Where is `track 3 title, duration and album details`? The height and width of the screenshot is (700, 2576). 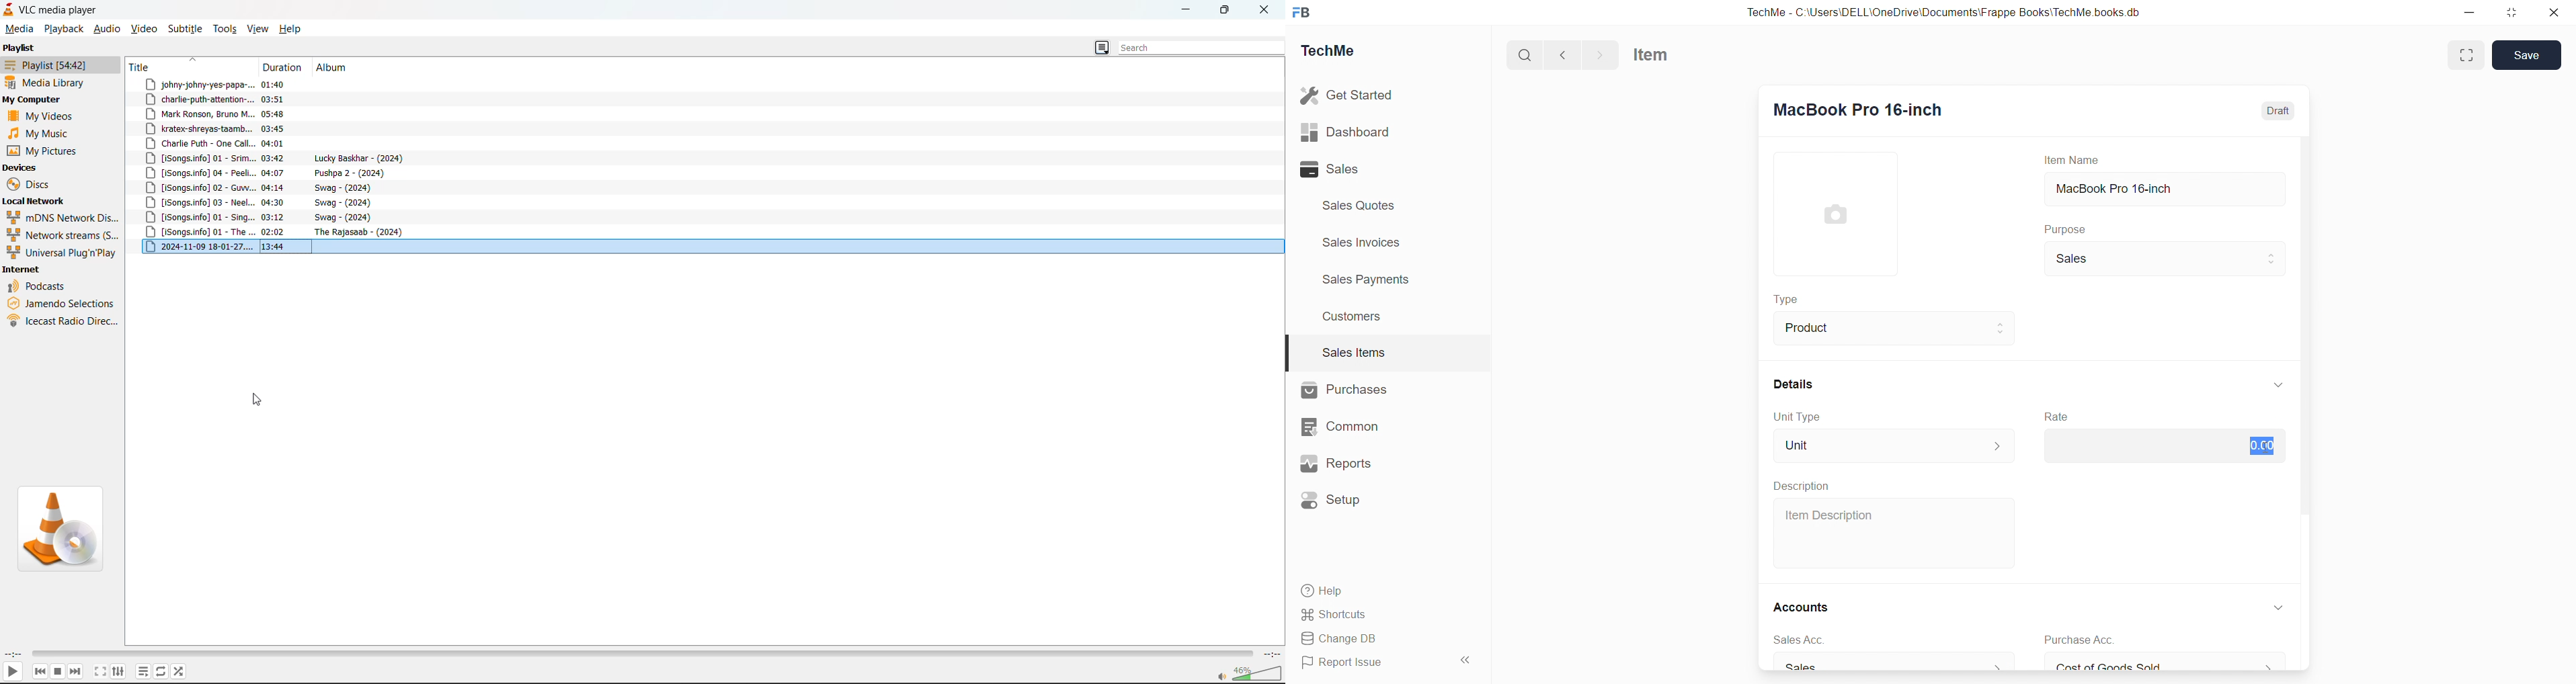 track 3 title, duration and album details is located at coordinates (246, 129).